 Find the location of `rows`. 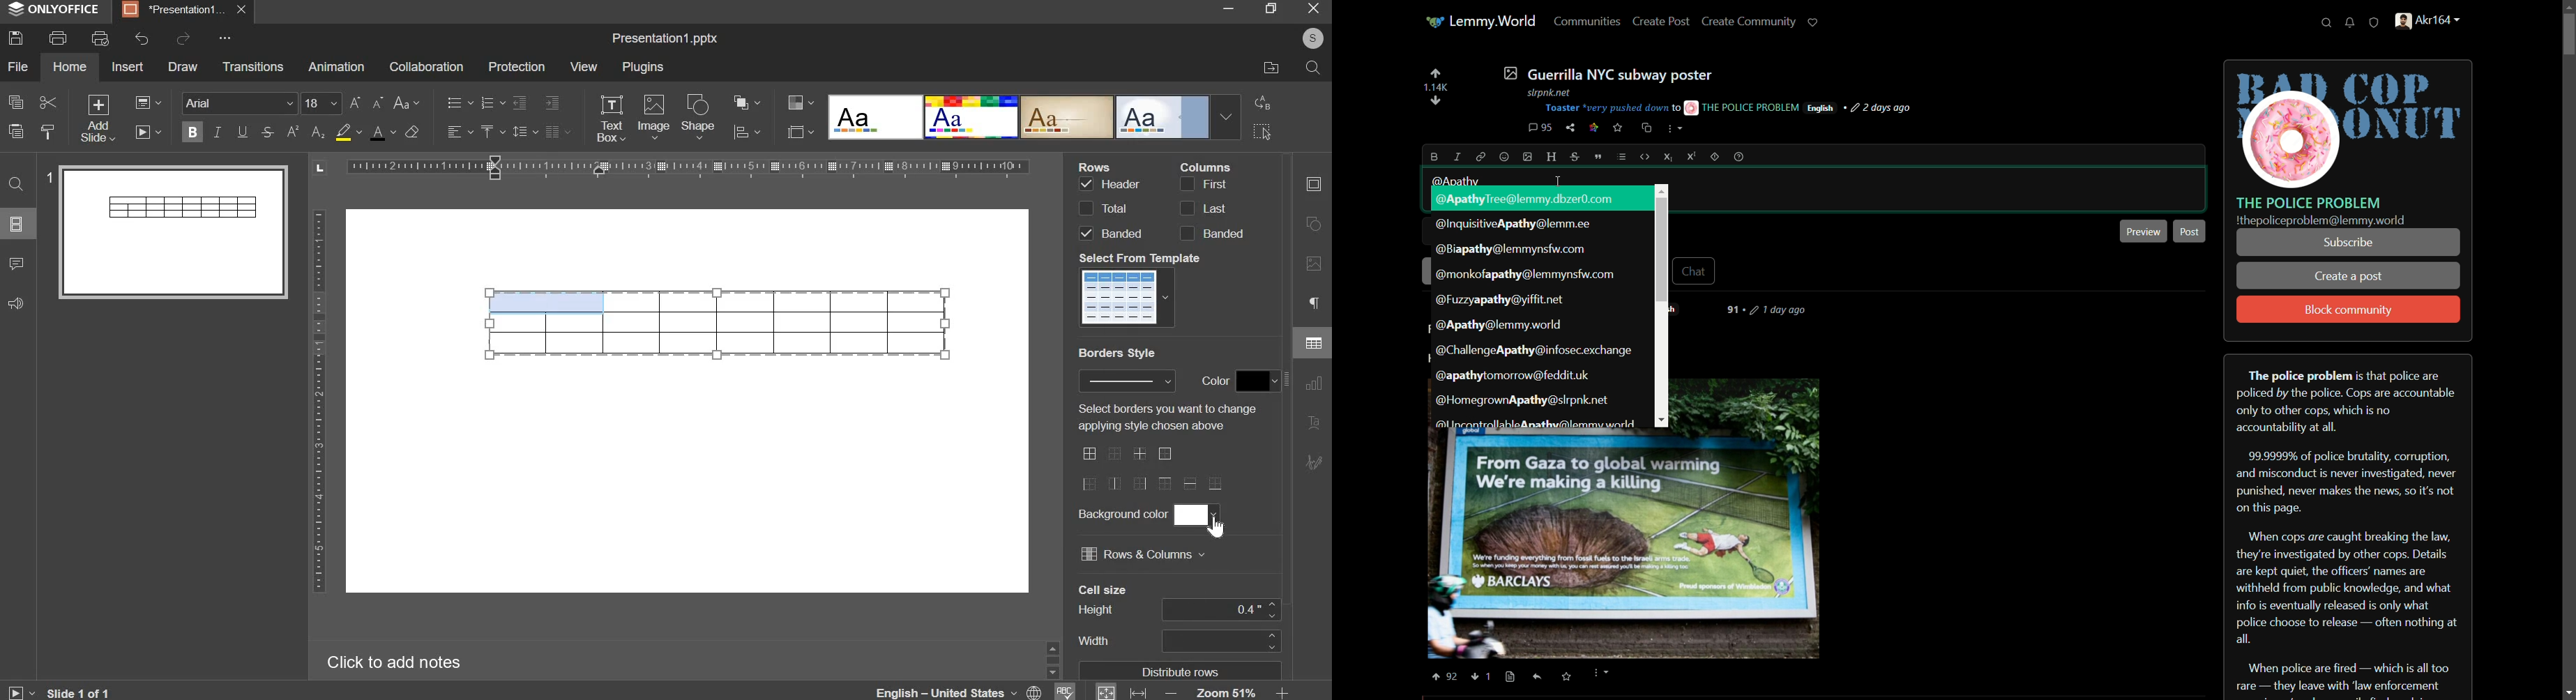

rows is located at coordinates (1109, 208).